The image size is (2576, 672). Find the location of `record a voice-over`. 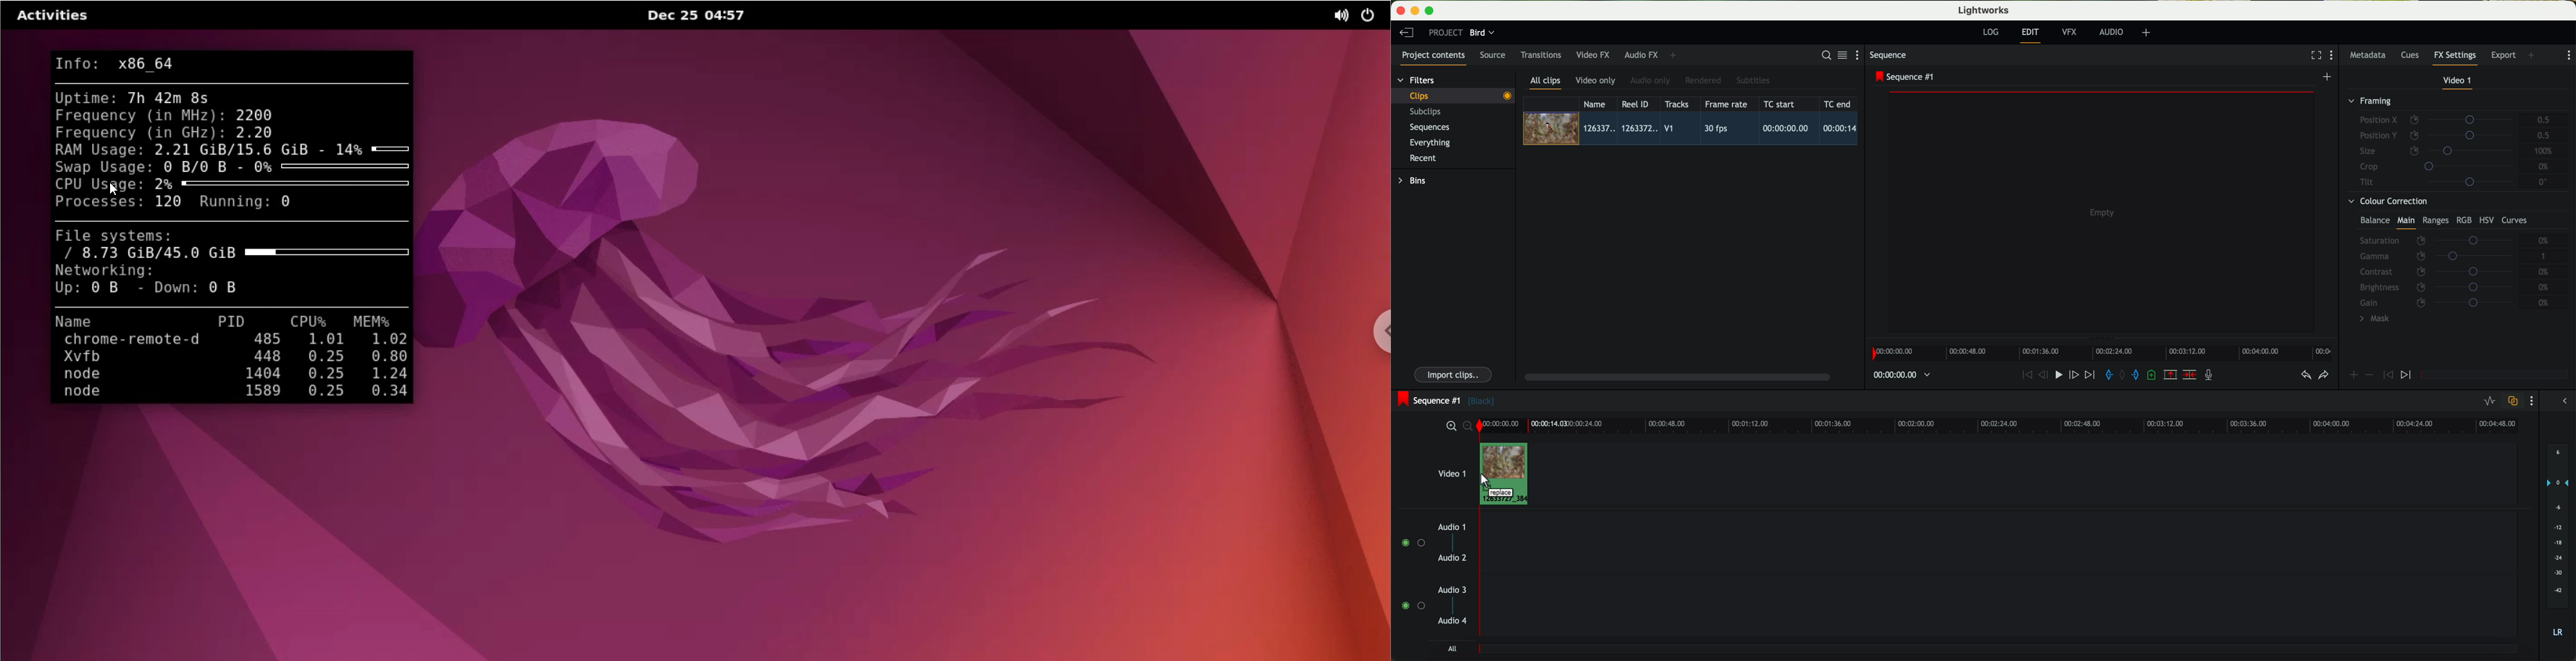

record a voice-over is located at coordinates (2212, 376).